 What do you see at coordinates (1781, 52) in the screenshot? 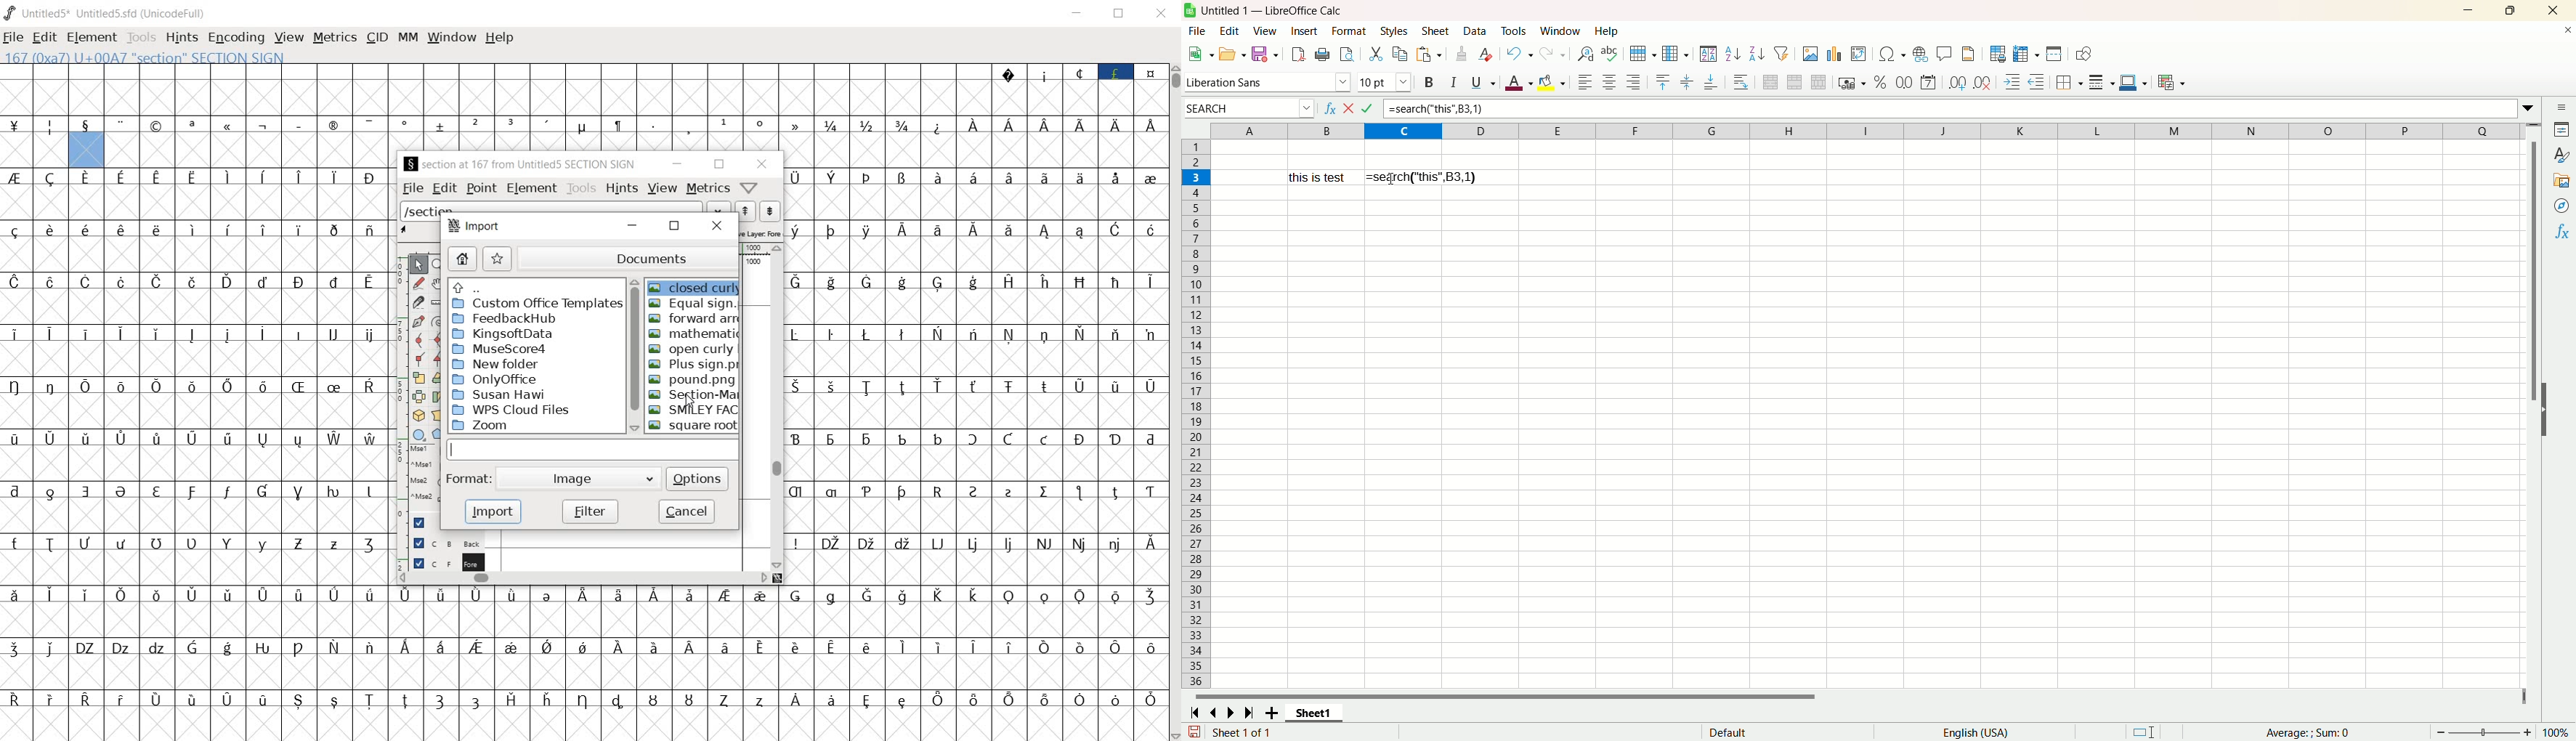
I see `auto filter` at bounding box center [1781, 52].